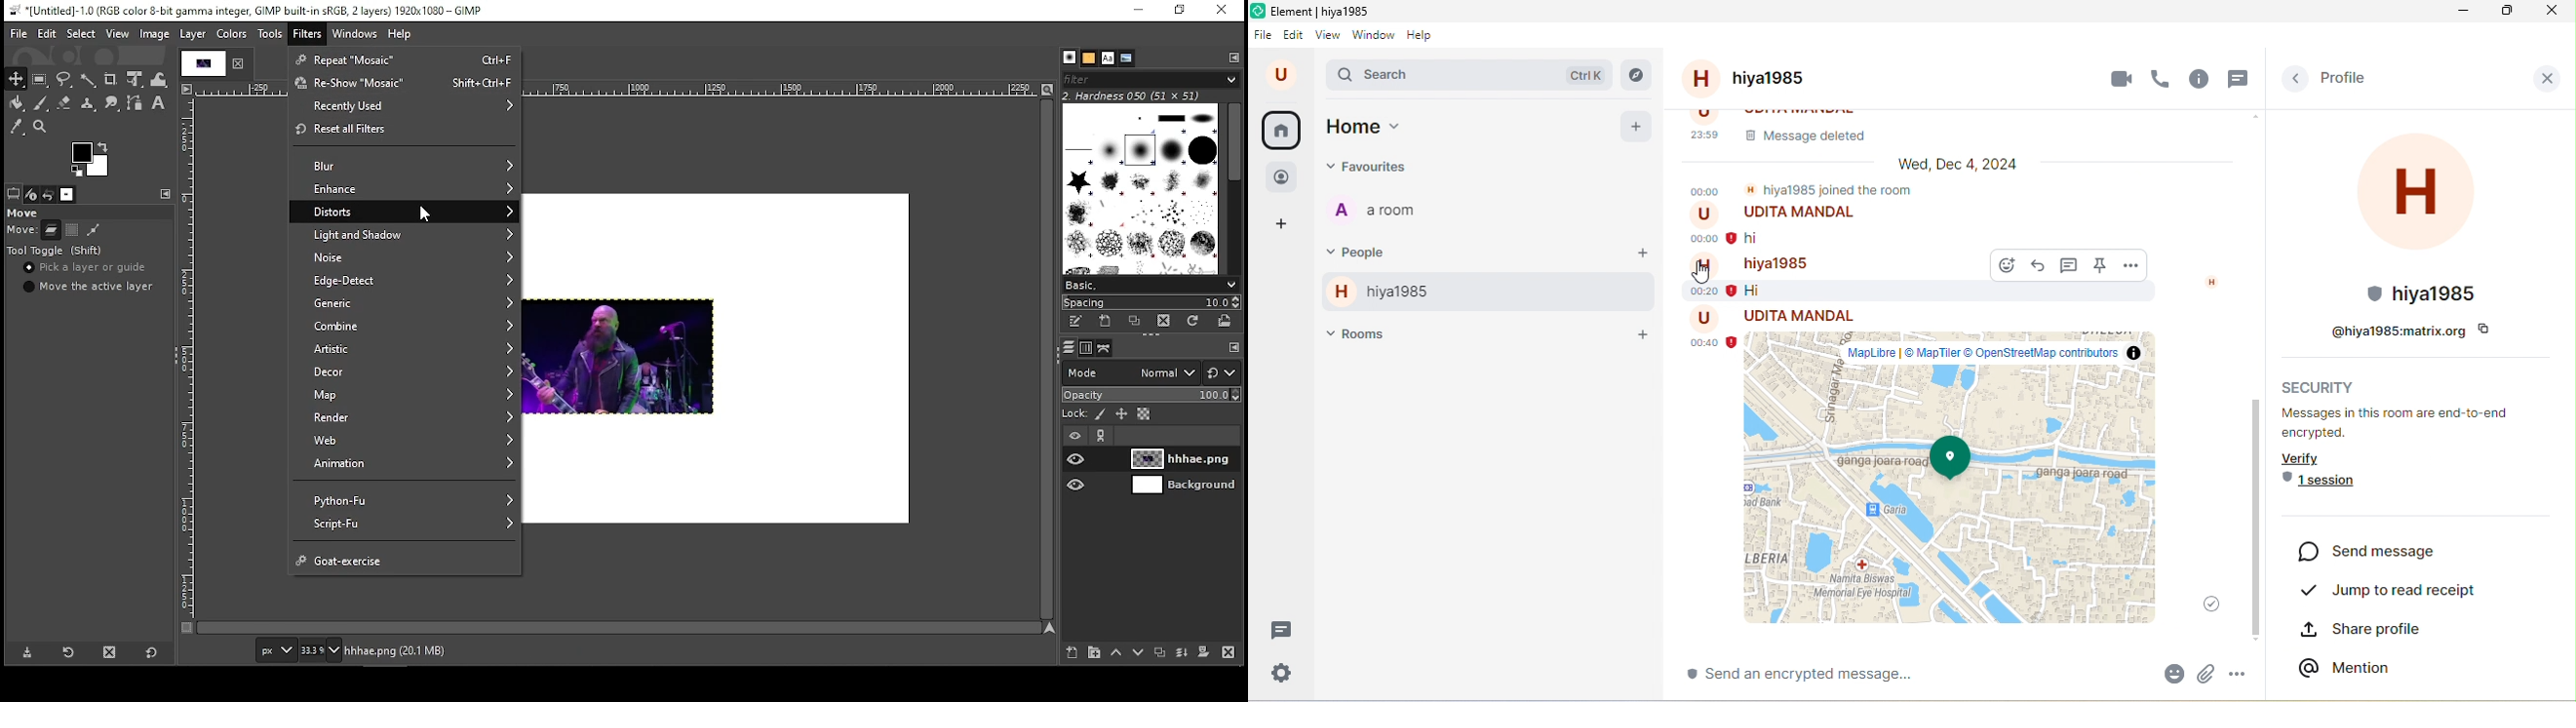 The image size is (2576, 728). I want to click on hiya 1985, so click(1378, 293).